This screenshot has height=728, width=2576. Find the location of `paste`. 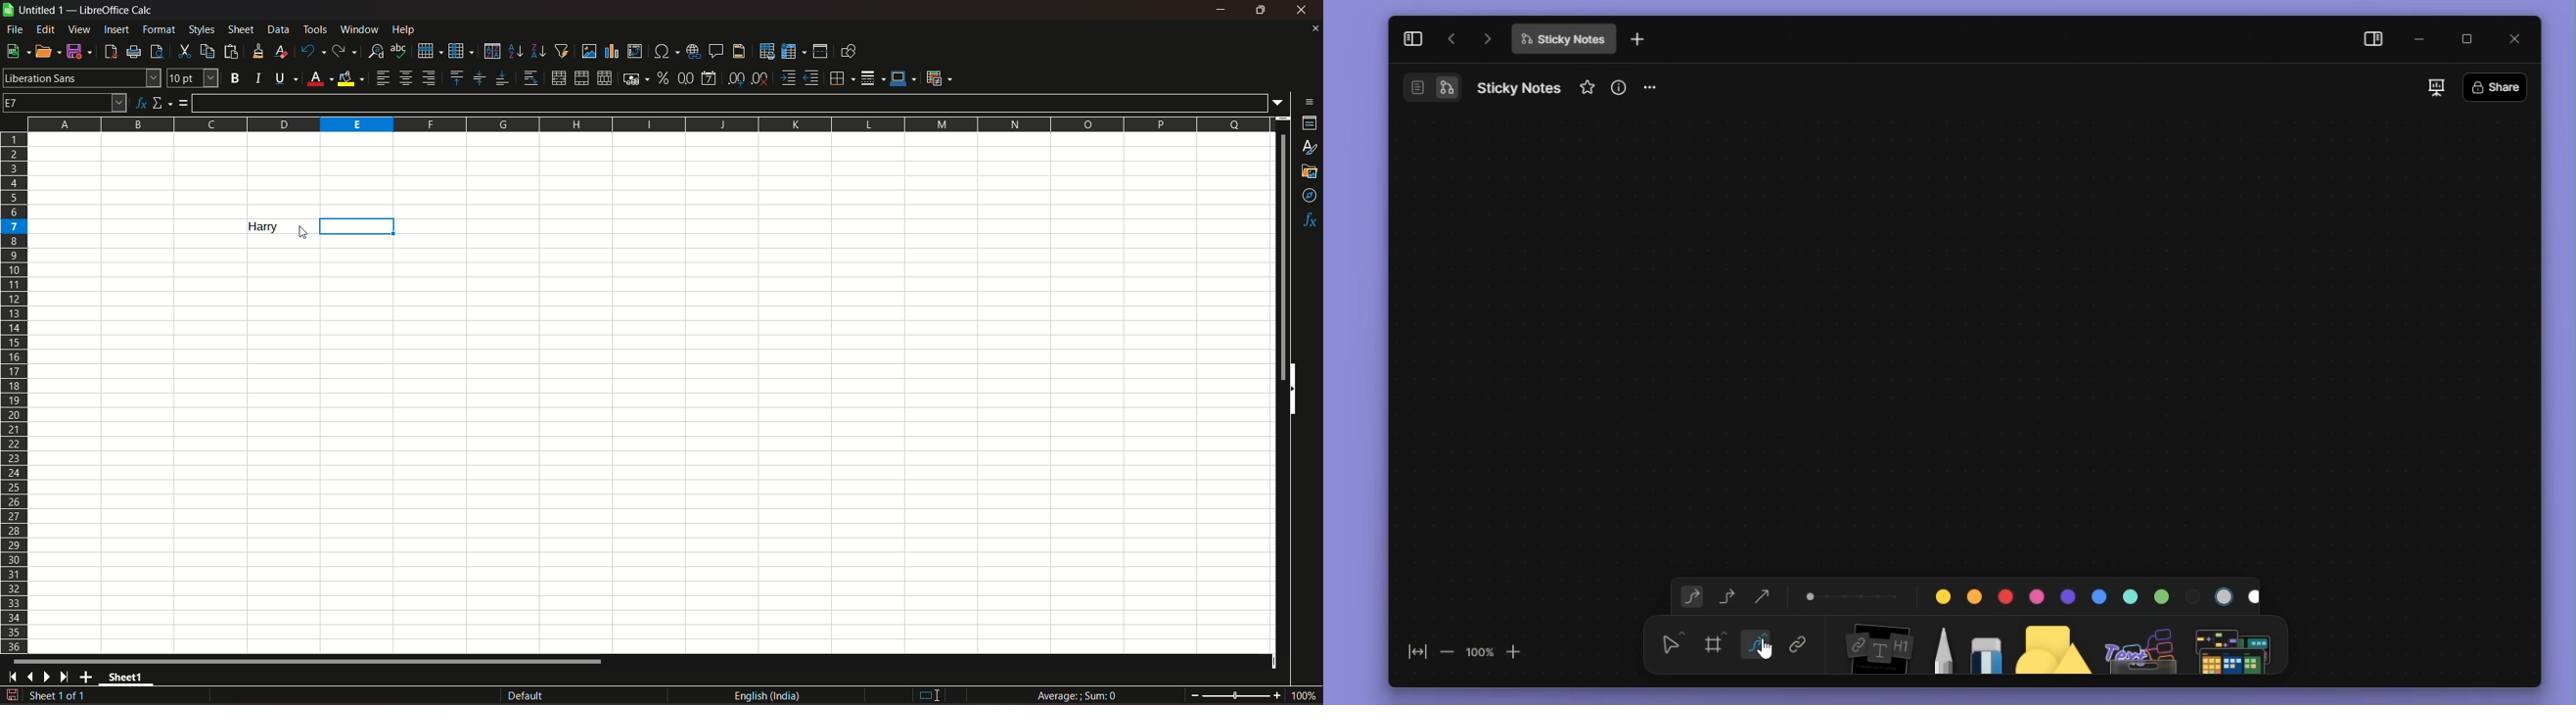

paste is located at coordinates (233, 51).